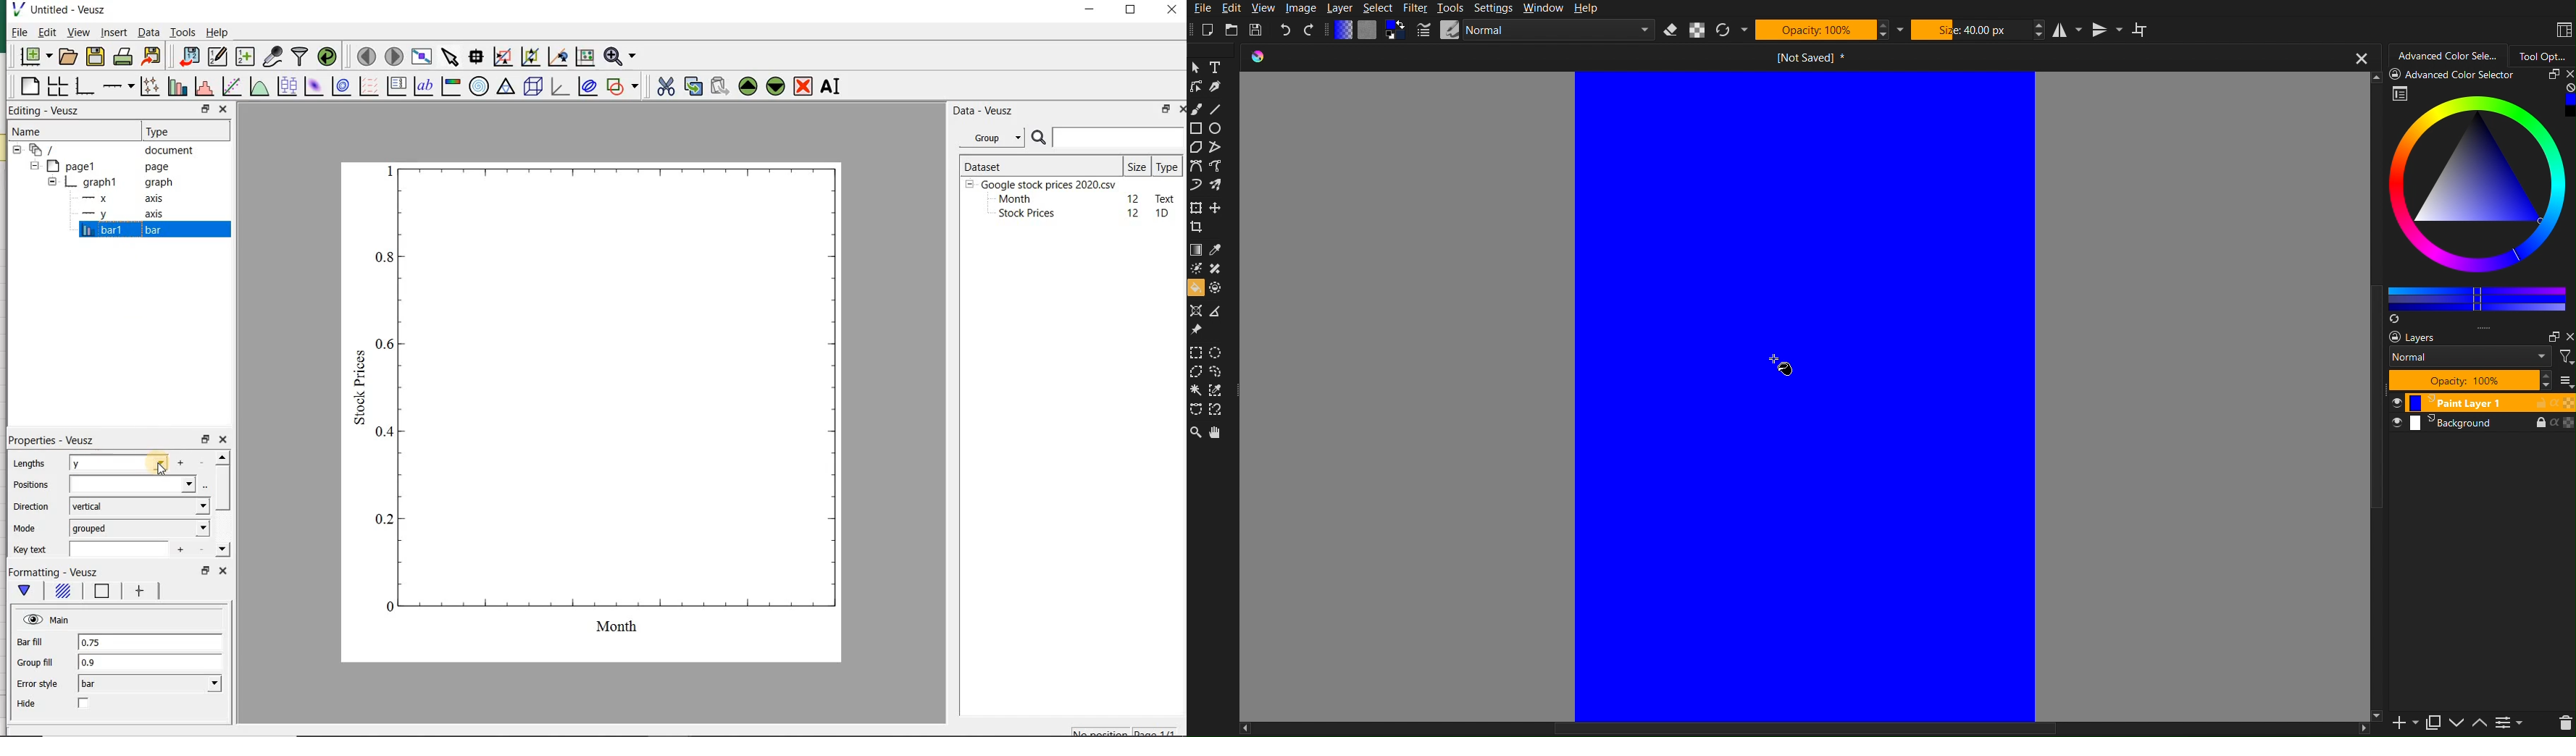 This screenshot has height=756, width=2576. Describe the element at coordinates (66, 11) in the screenshot. I see `Untitled-Veusz` at that location.